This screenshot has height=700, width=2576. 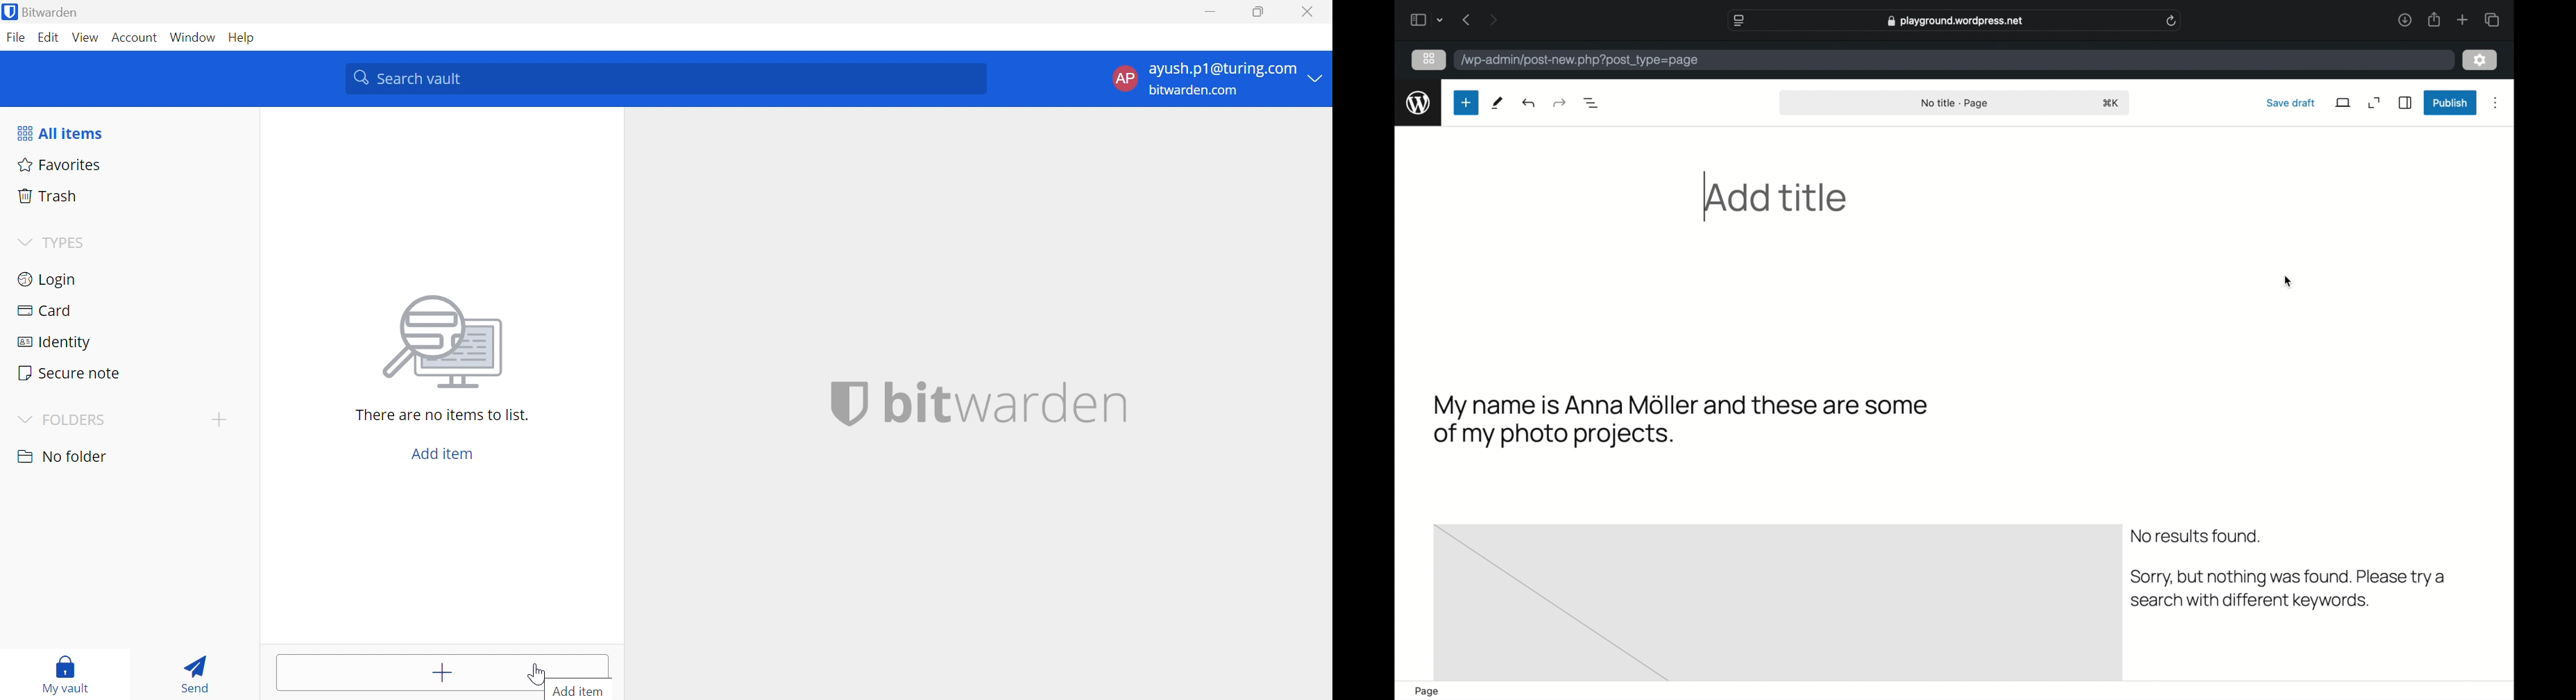 What do you see at coordinates (88, 38) in the screenshot?
I see `View` at bounding box center [88, 38].